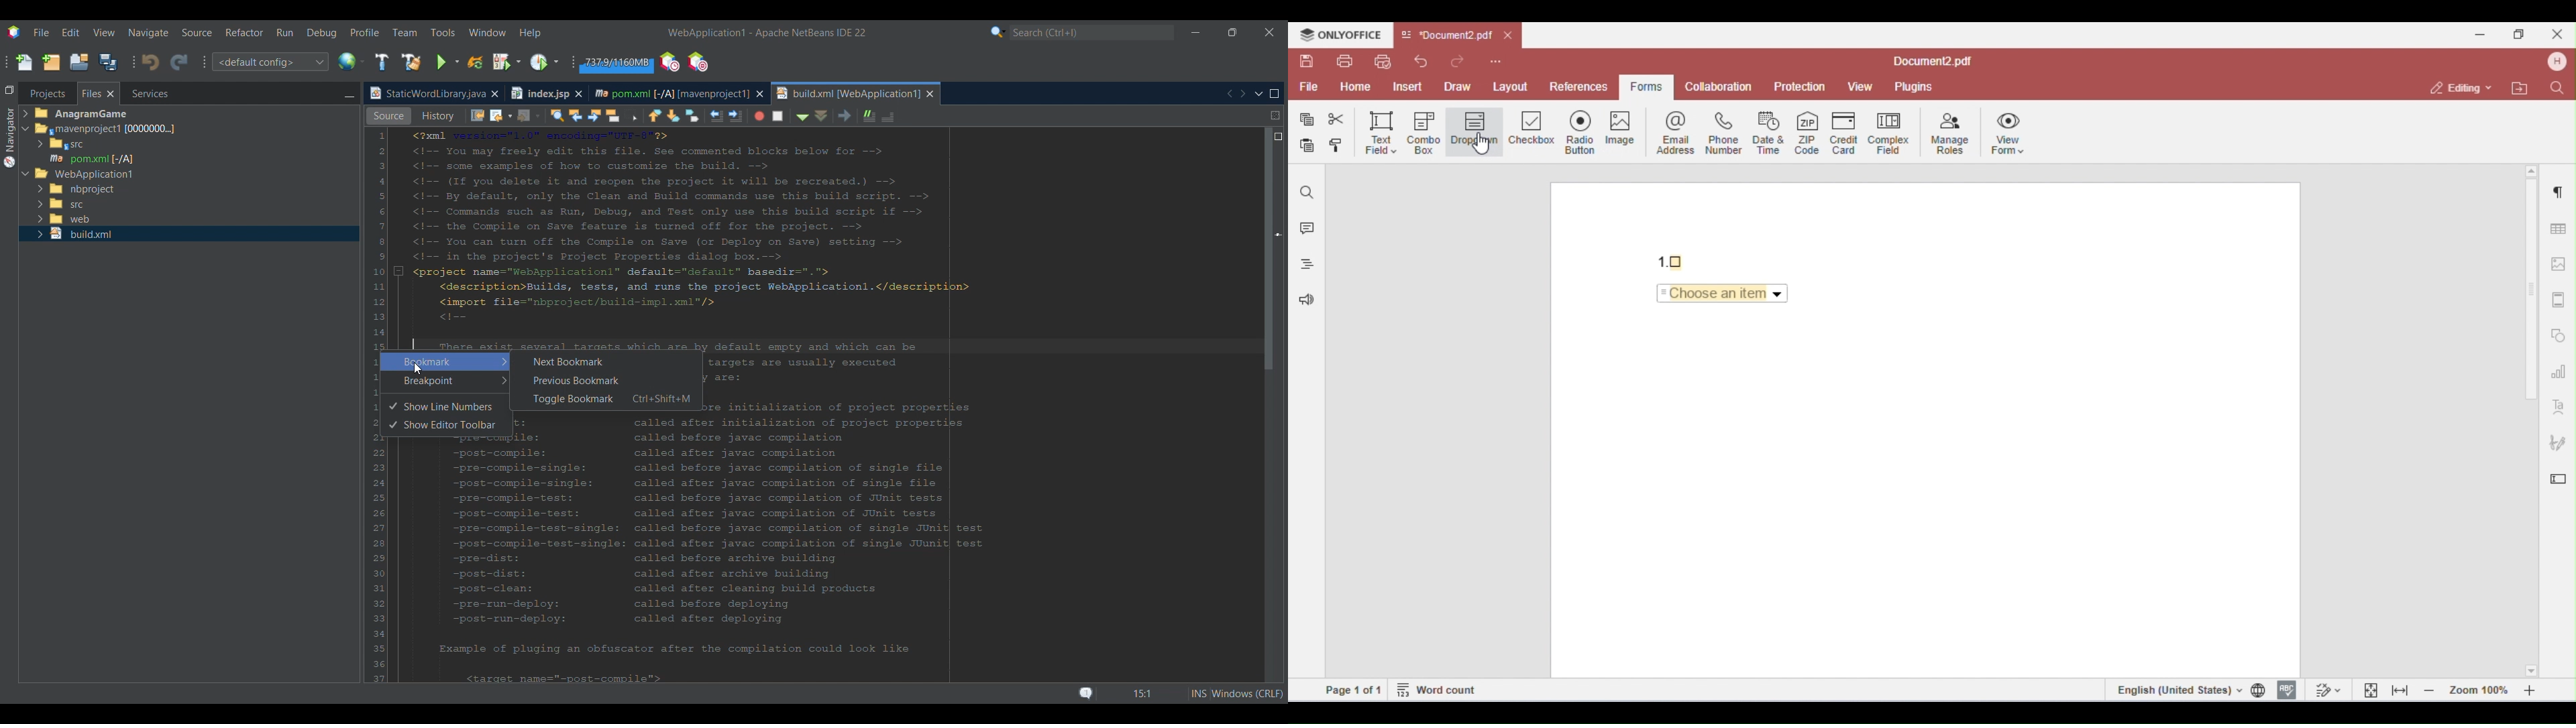  I want to click on Debug main project, so click(506, 62).